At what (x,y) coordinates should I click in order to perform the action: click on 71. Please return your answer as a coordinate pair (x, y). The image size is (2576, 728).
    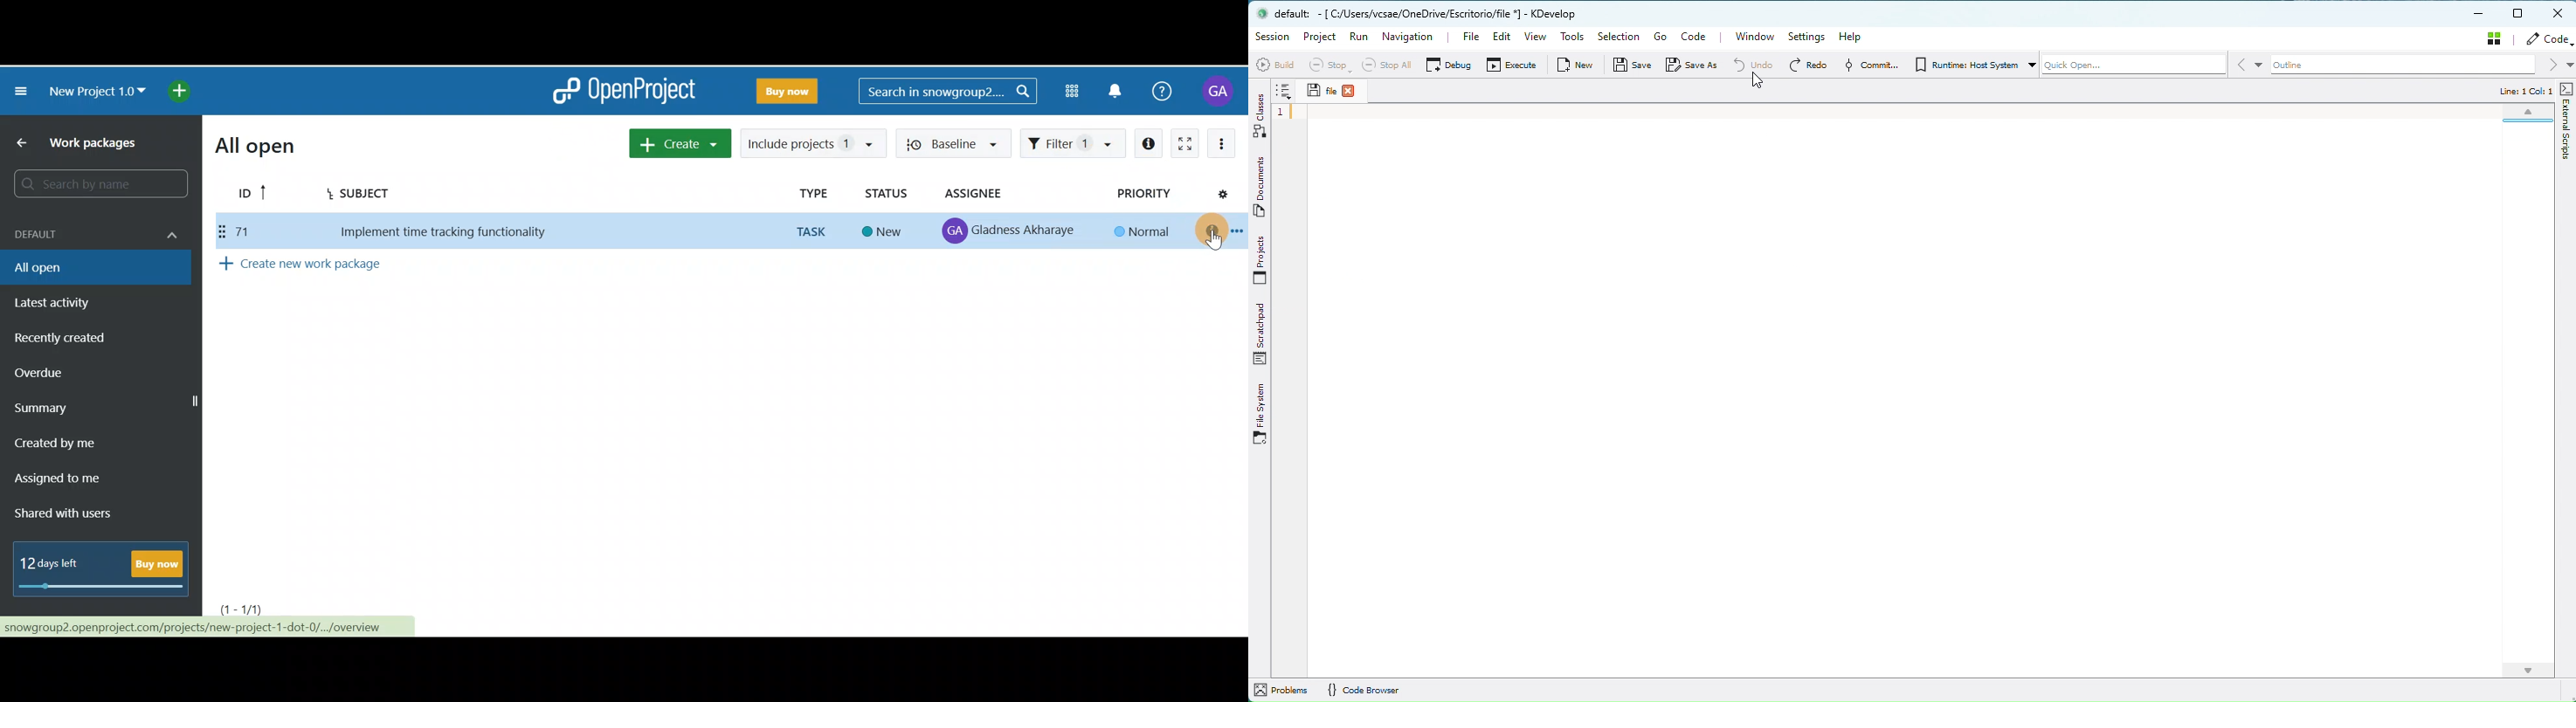
    Looking at the image, I should click on (245, 230).